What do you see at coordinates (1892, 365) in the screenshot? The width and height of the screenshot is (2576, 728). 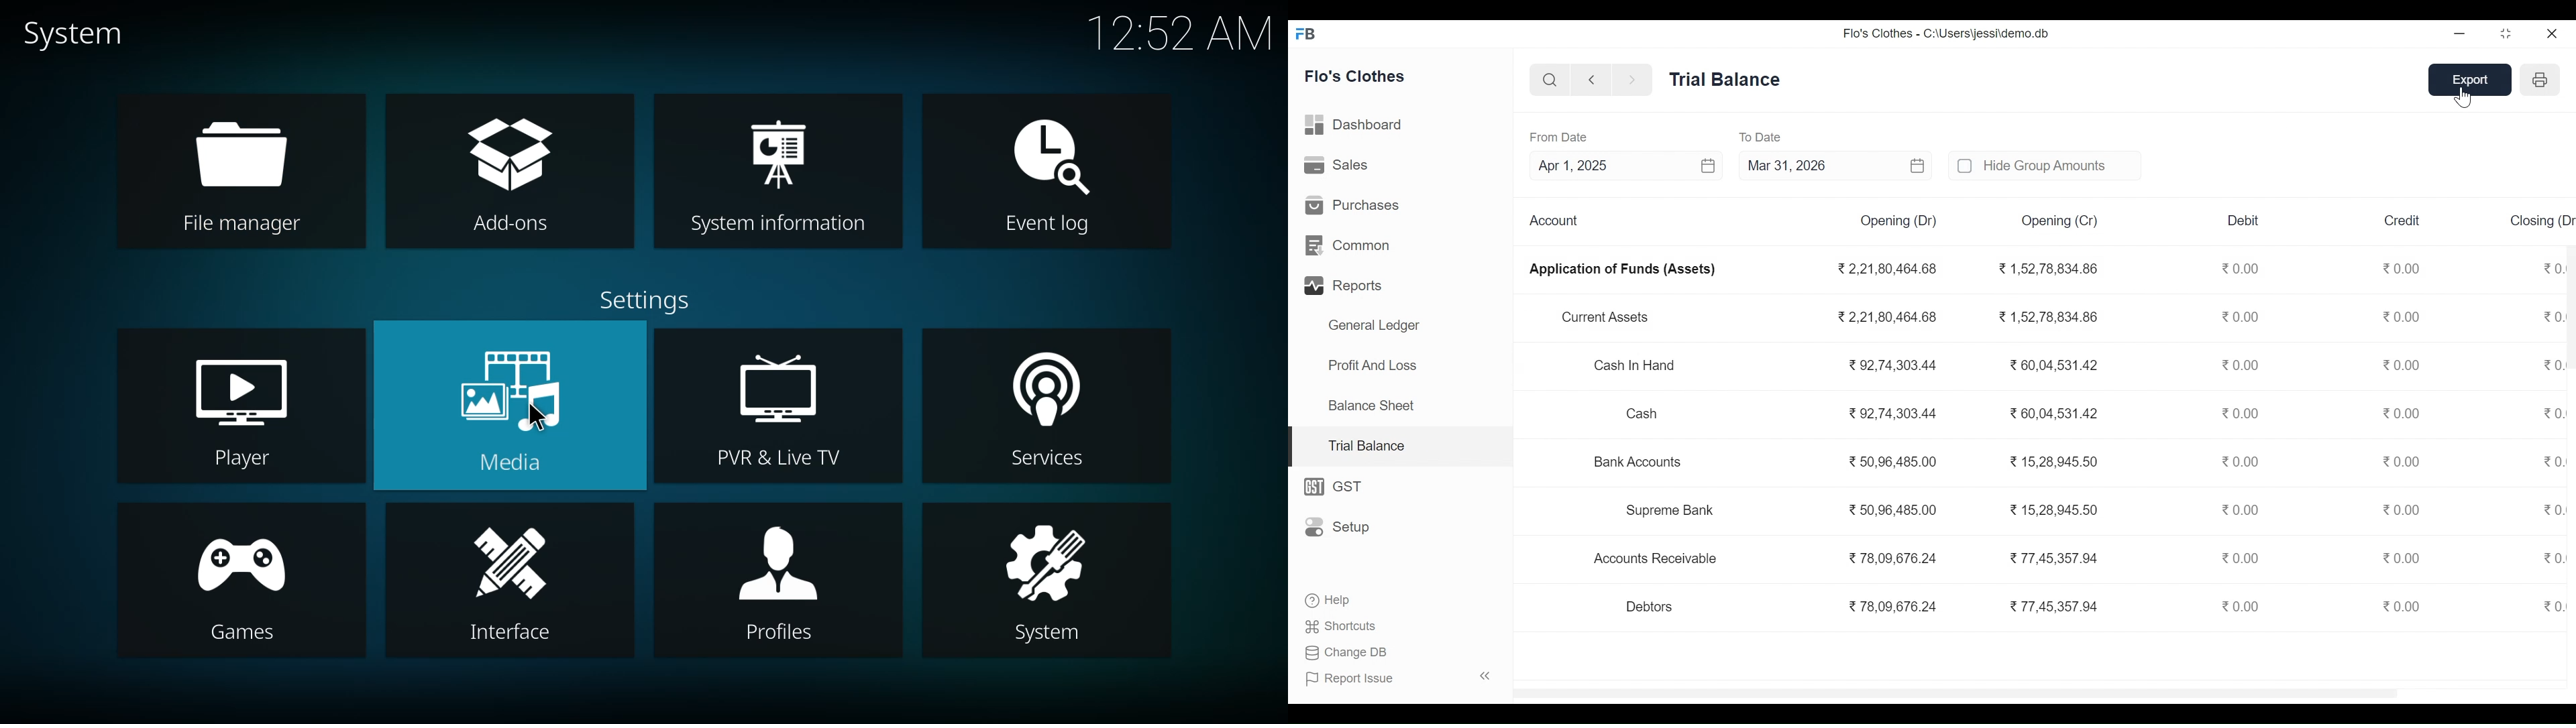 I see `92,74,303.44` at bounding box center [1892, 365].